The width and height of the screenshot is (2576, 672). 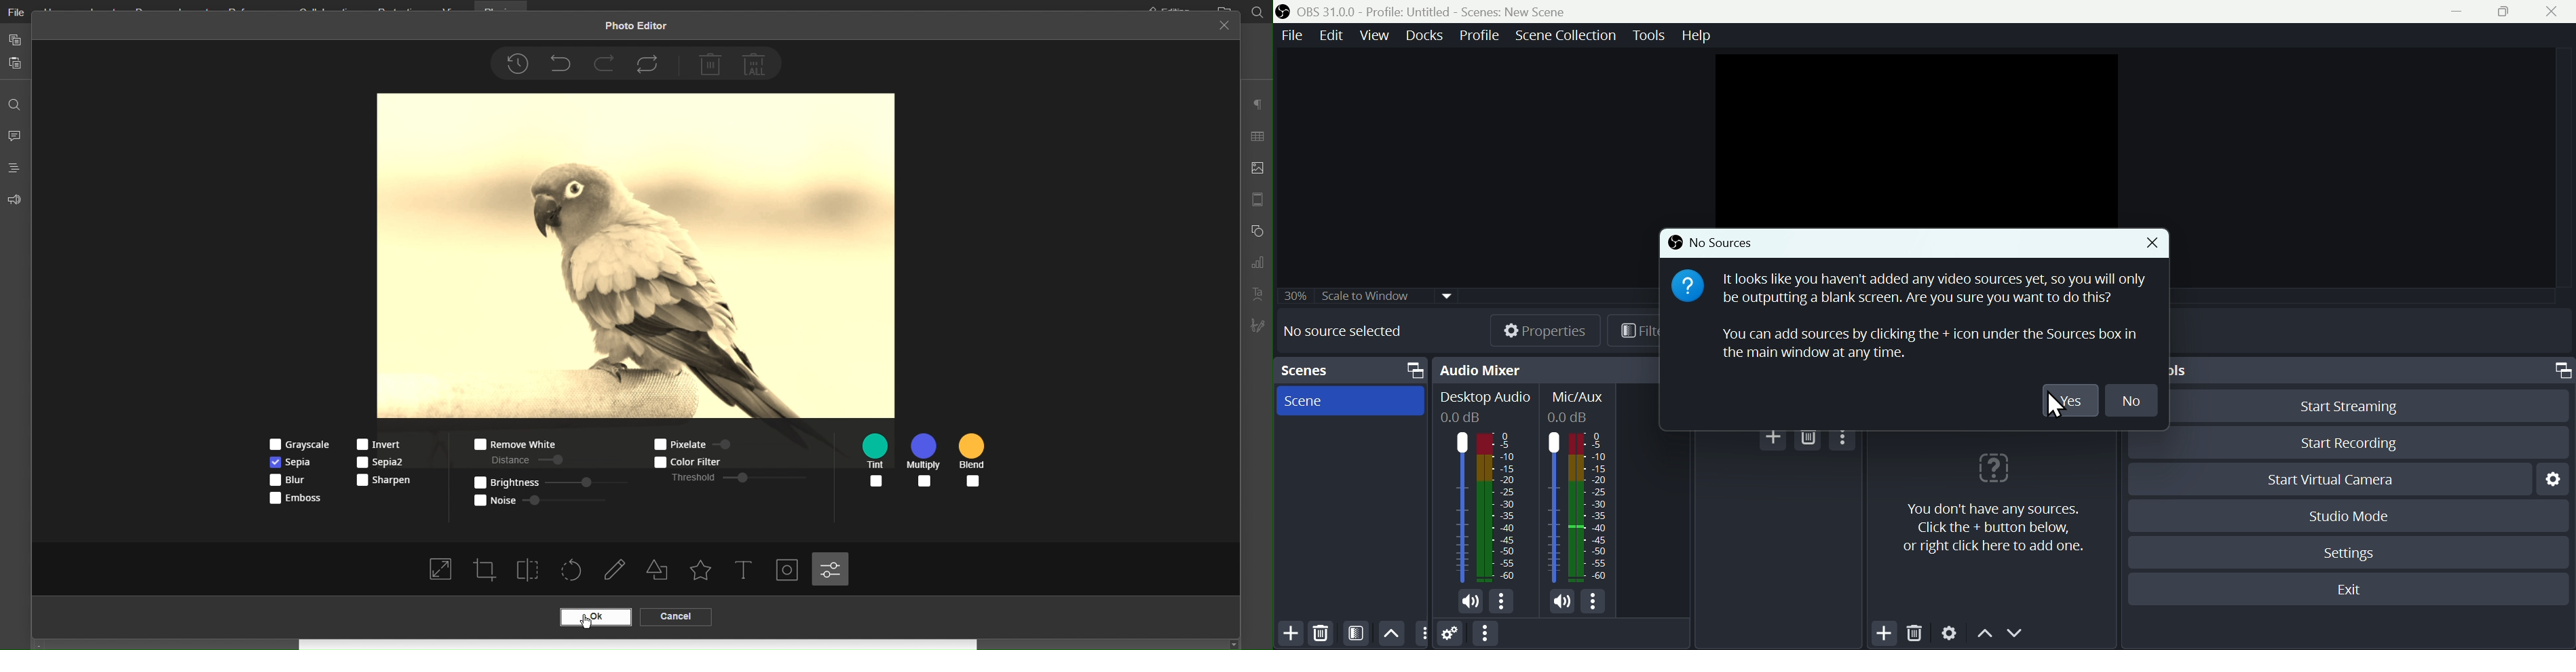 What do you see at coordinates (2348, 442) in the screenshot?
I see `Start recording` at bounding box center [2348, 442].